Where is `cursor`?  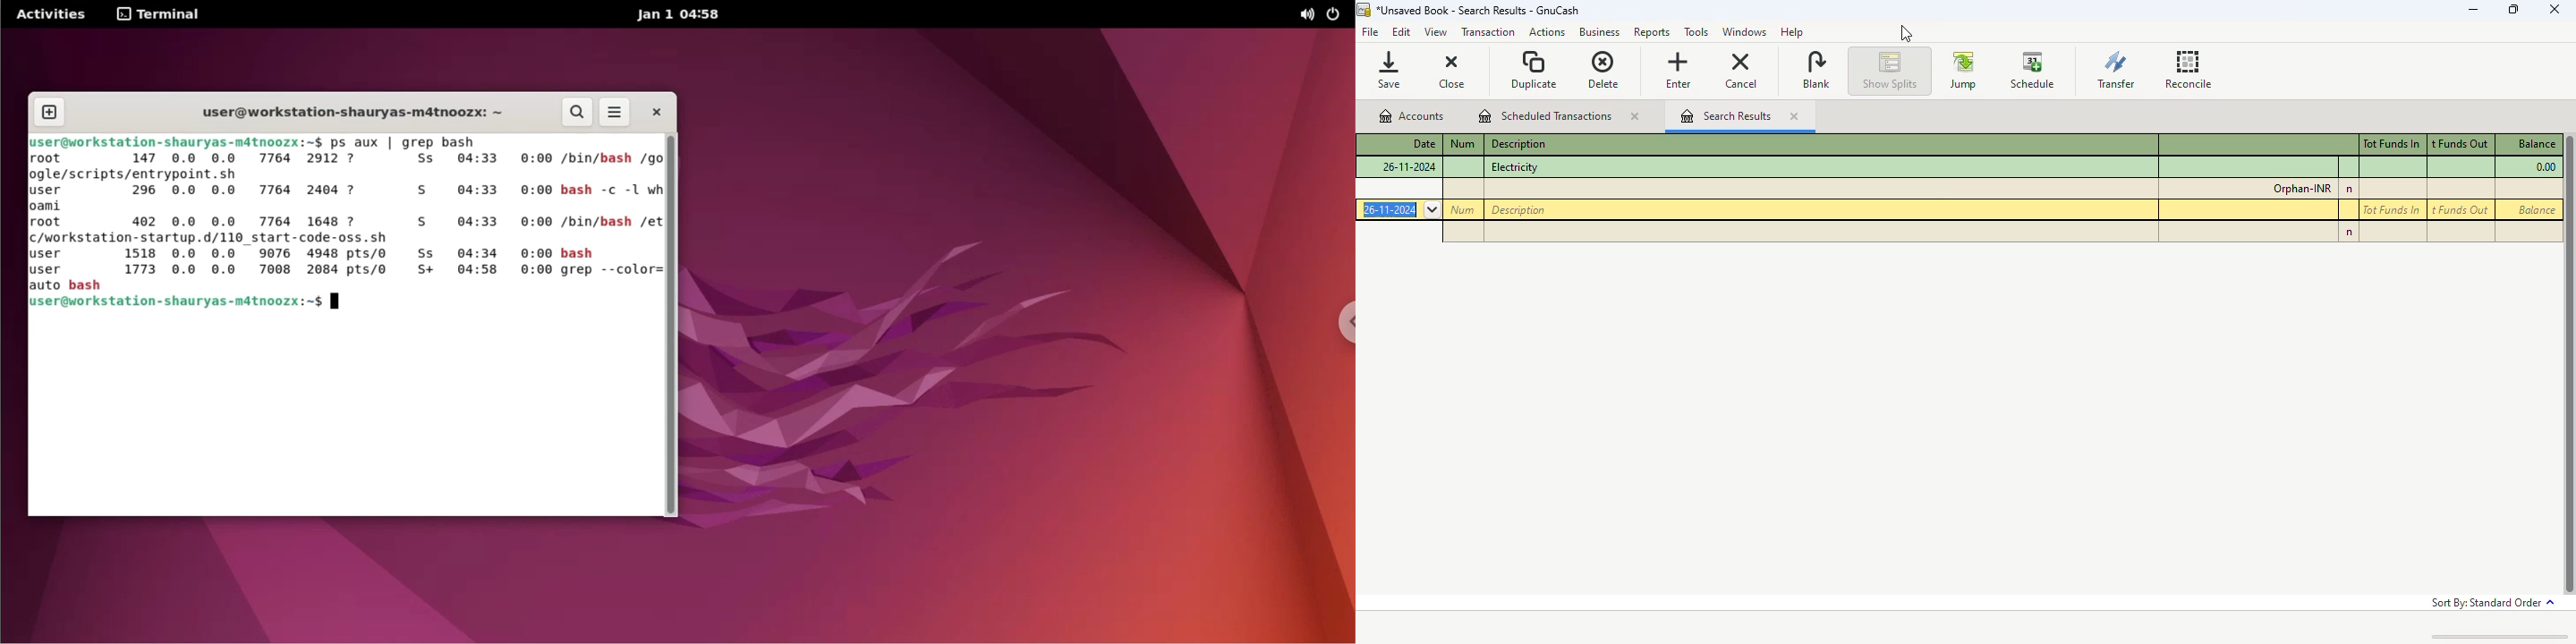
cursor is located at coordinates (1906, 34).